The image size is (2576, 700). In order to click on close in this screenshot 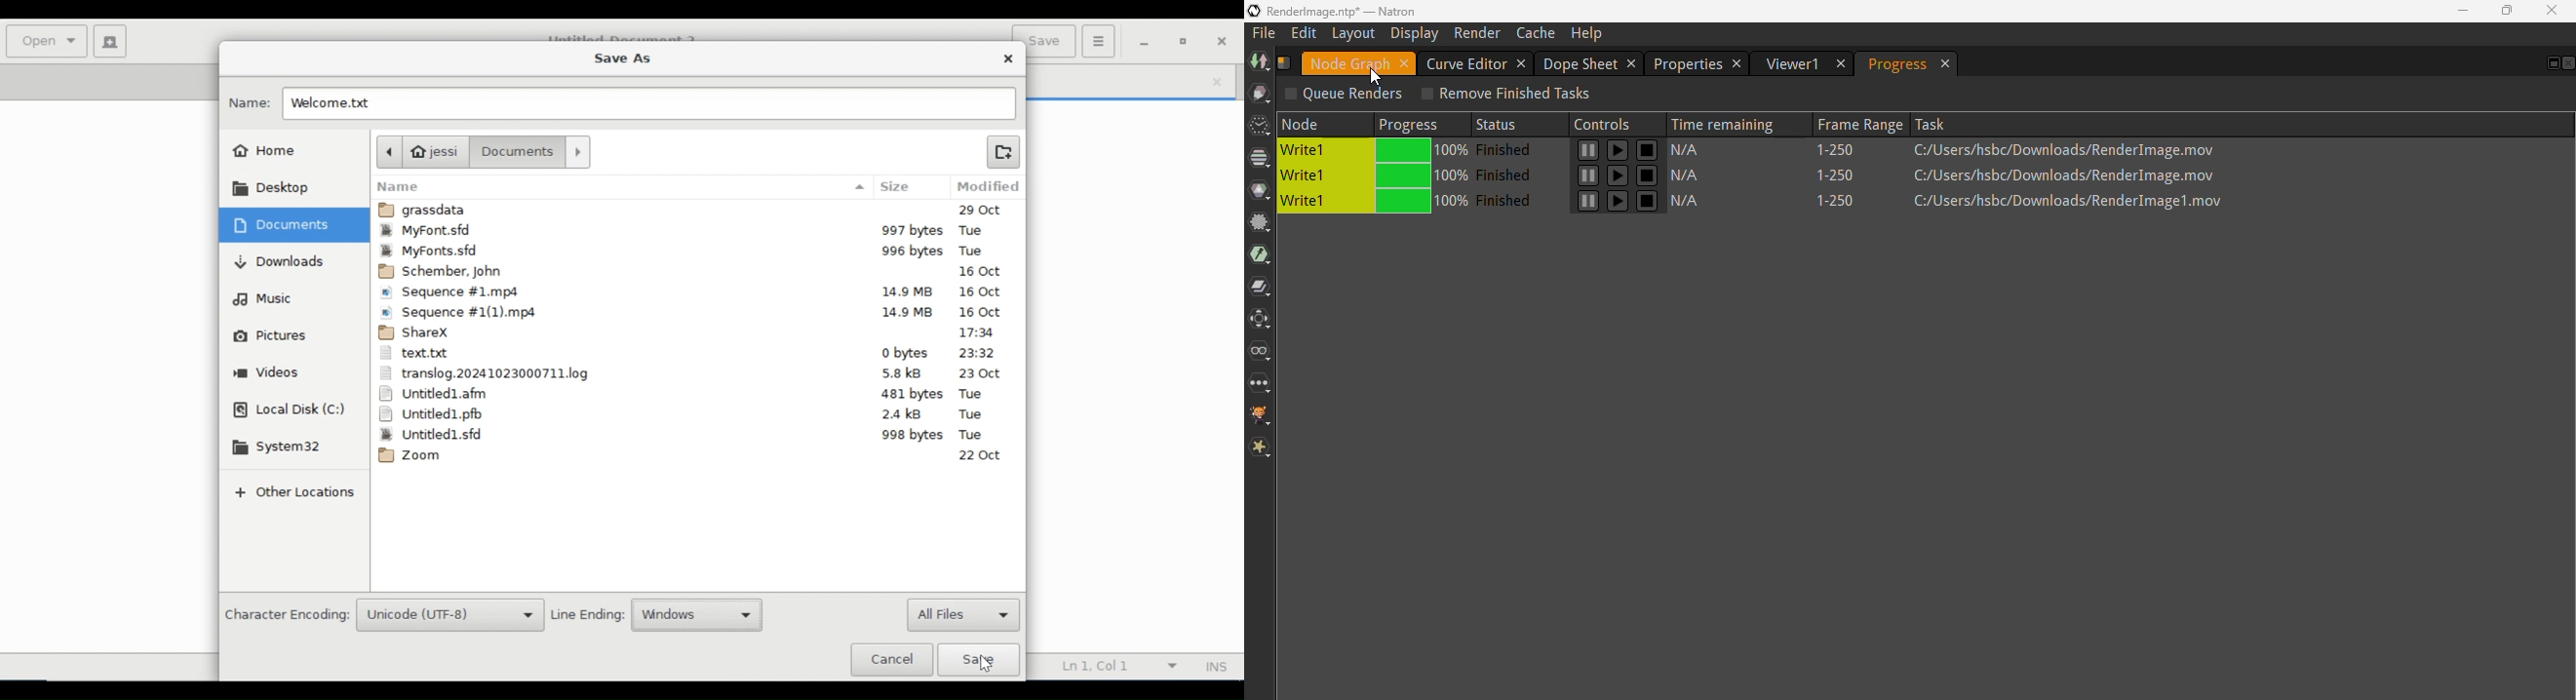, I will do `click(1220, 84)`.